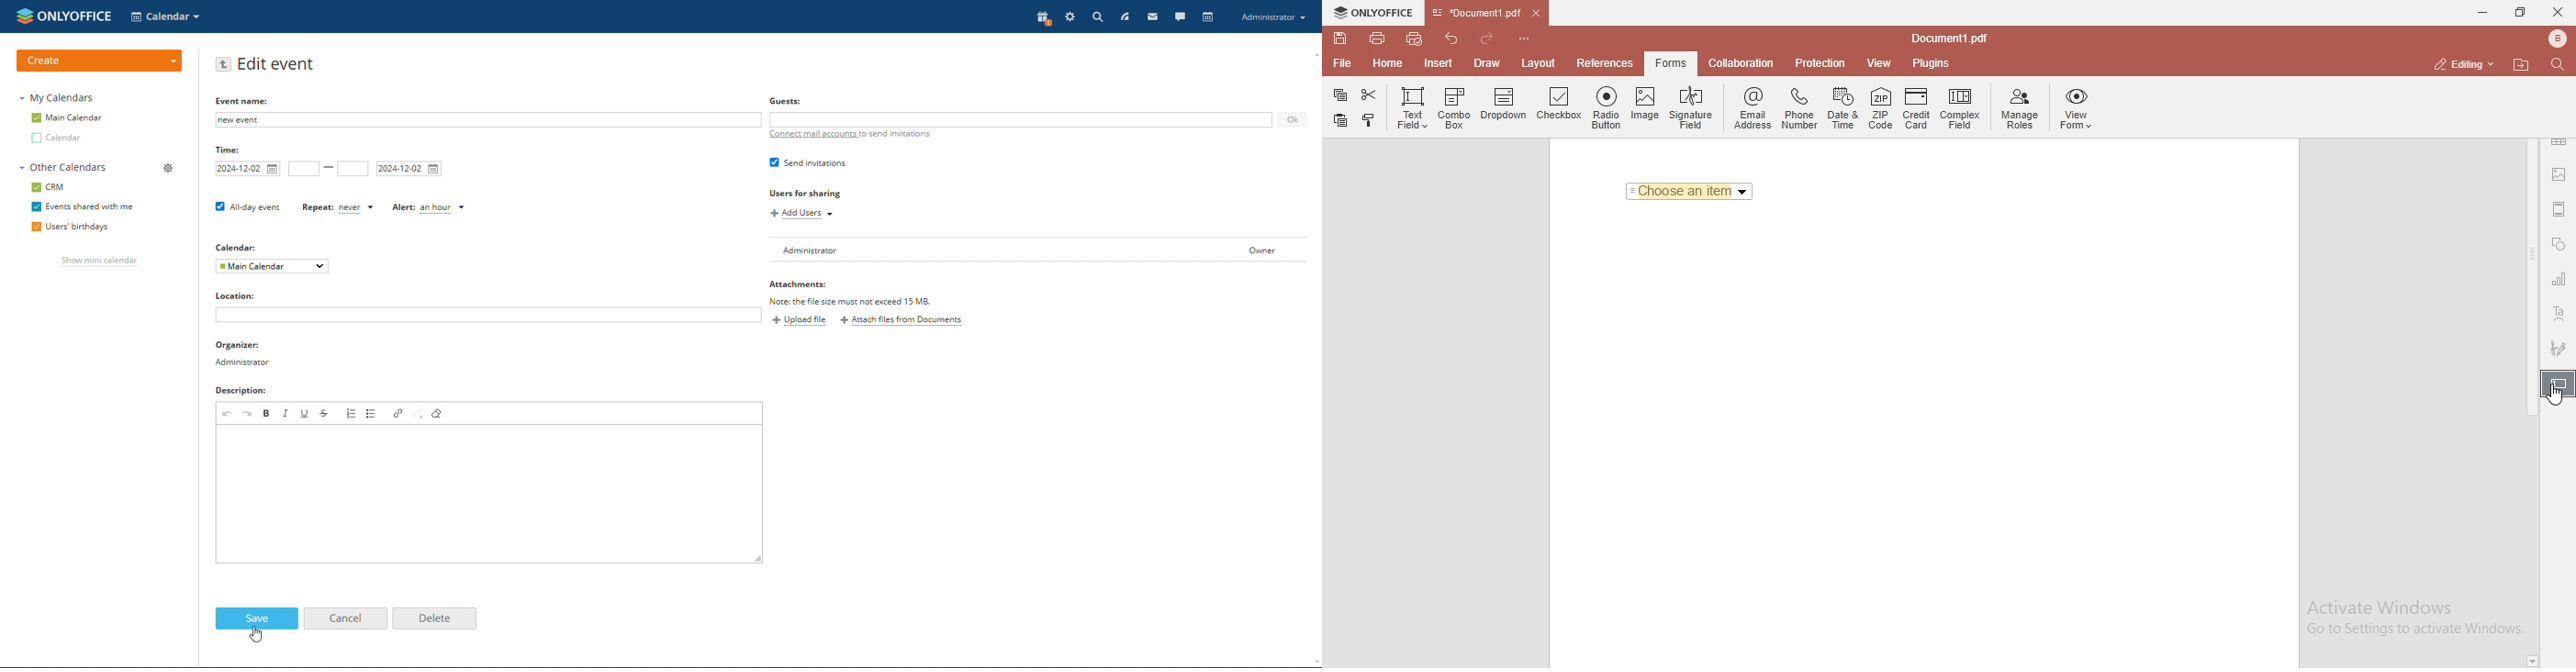 The image size is (2576, 672). Describe the element at coordinates (1603, 63) in the screenshot. I see `References` at that location.